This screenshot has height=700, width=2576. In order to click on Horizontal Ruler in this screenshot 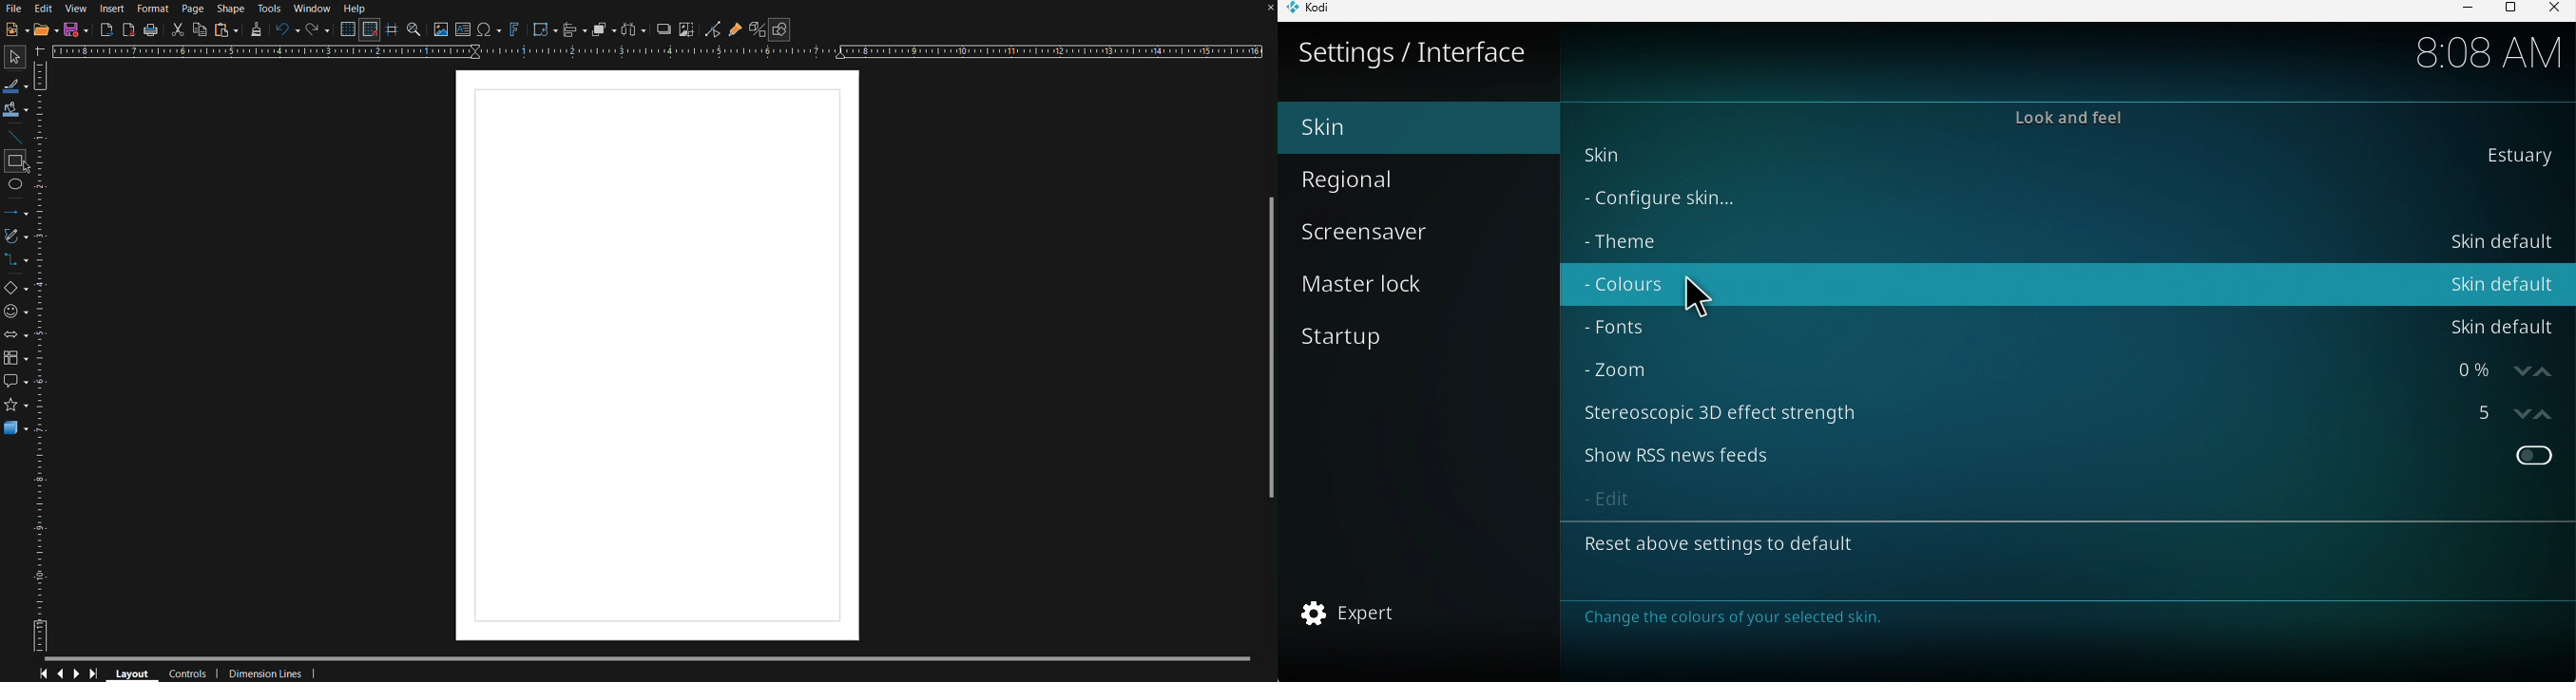, I will do `click(656, 50)`.